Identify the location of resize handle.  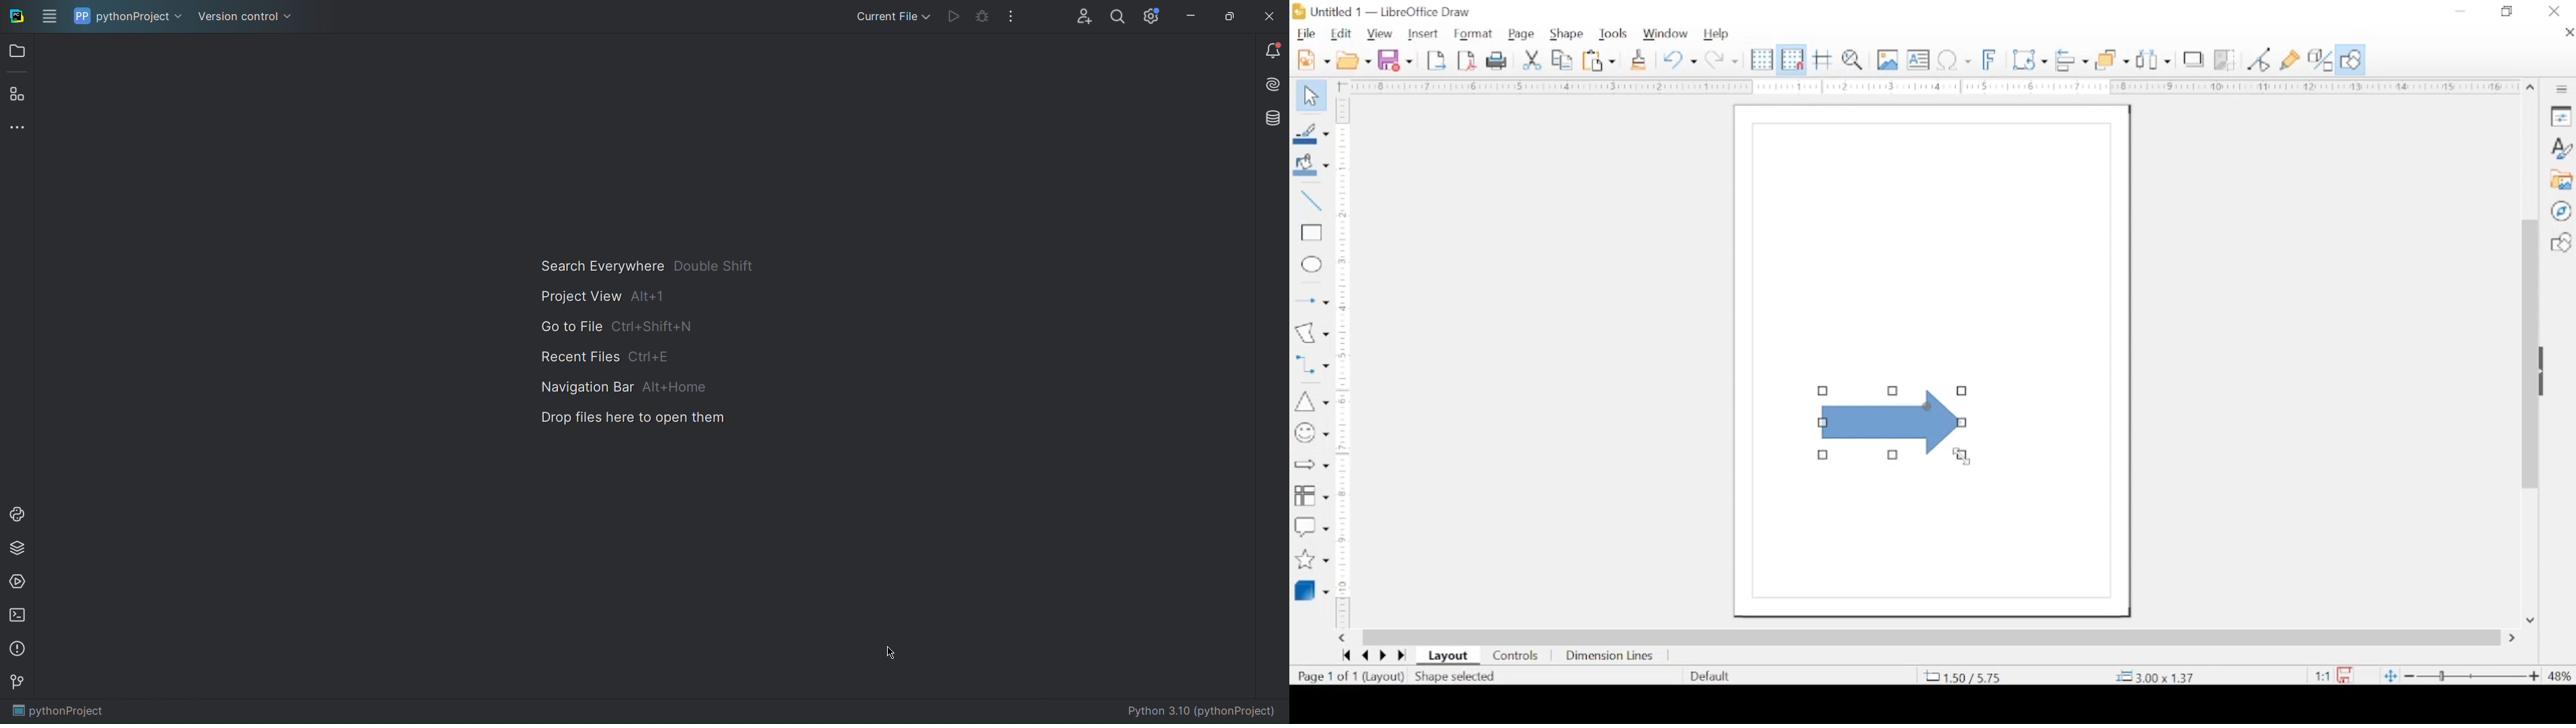
(1962, 391).